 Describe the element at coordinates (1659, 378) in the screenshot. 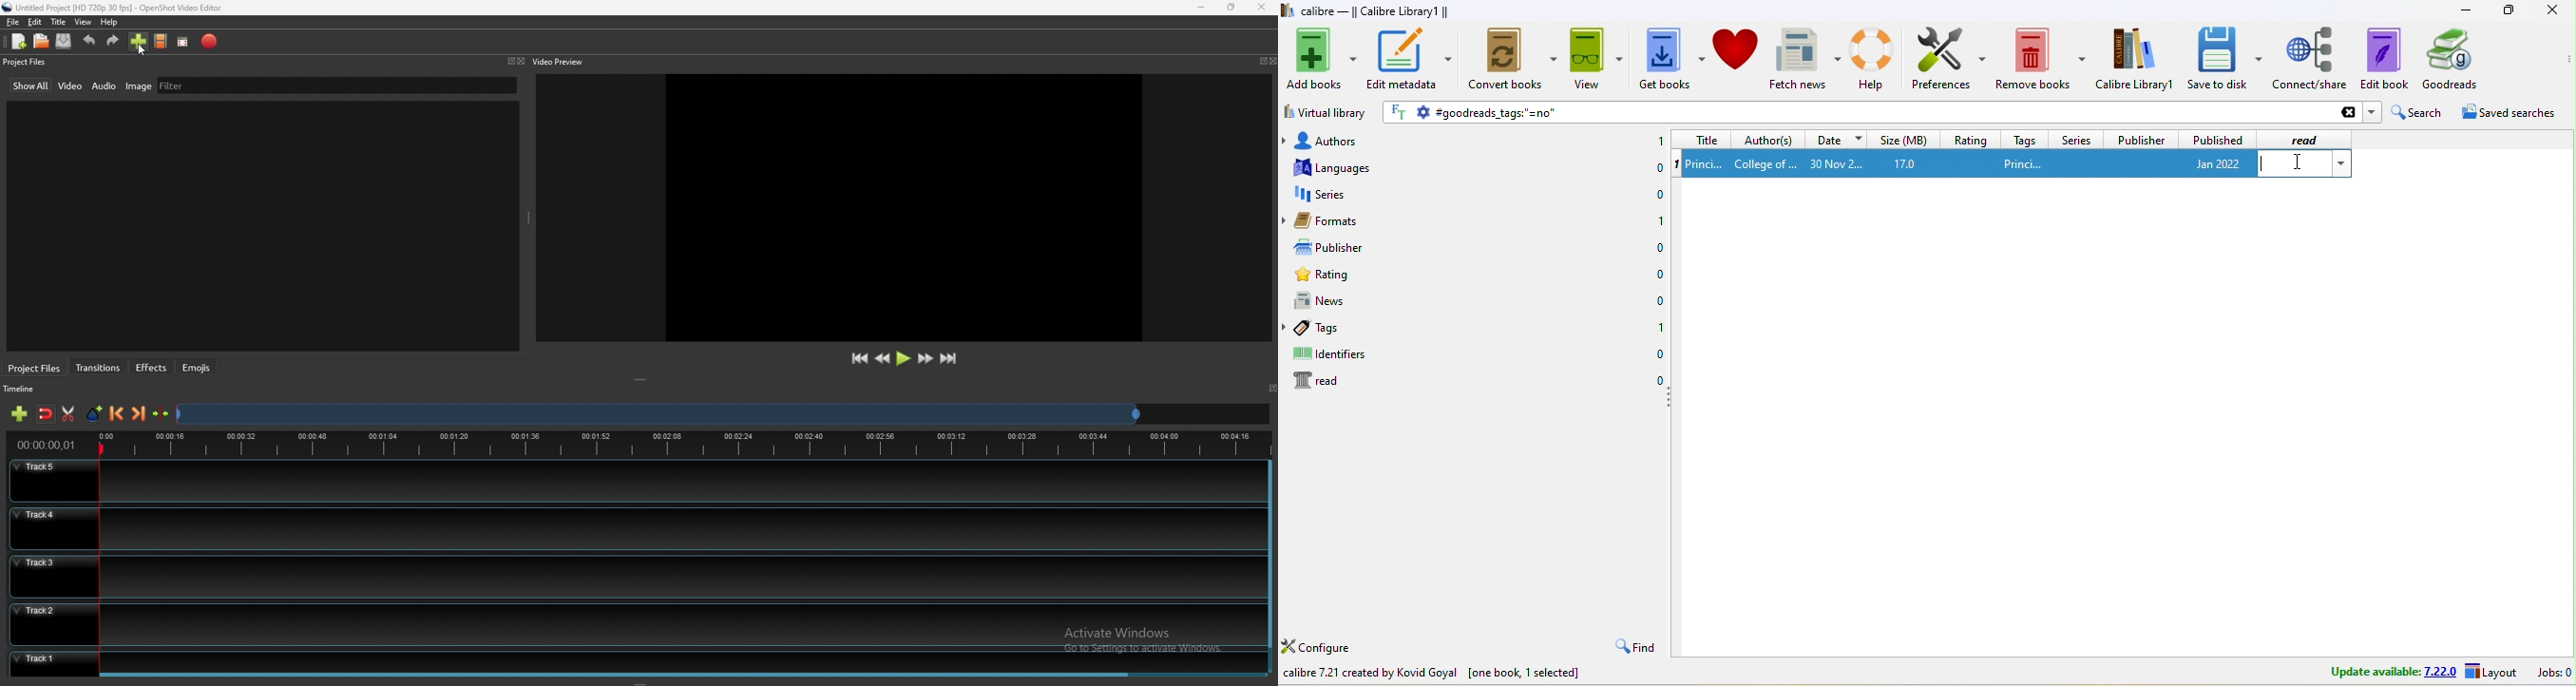

I see `0` at that location.